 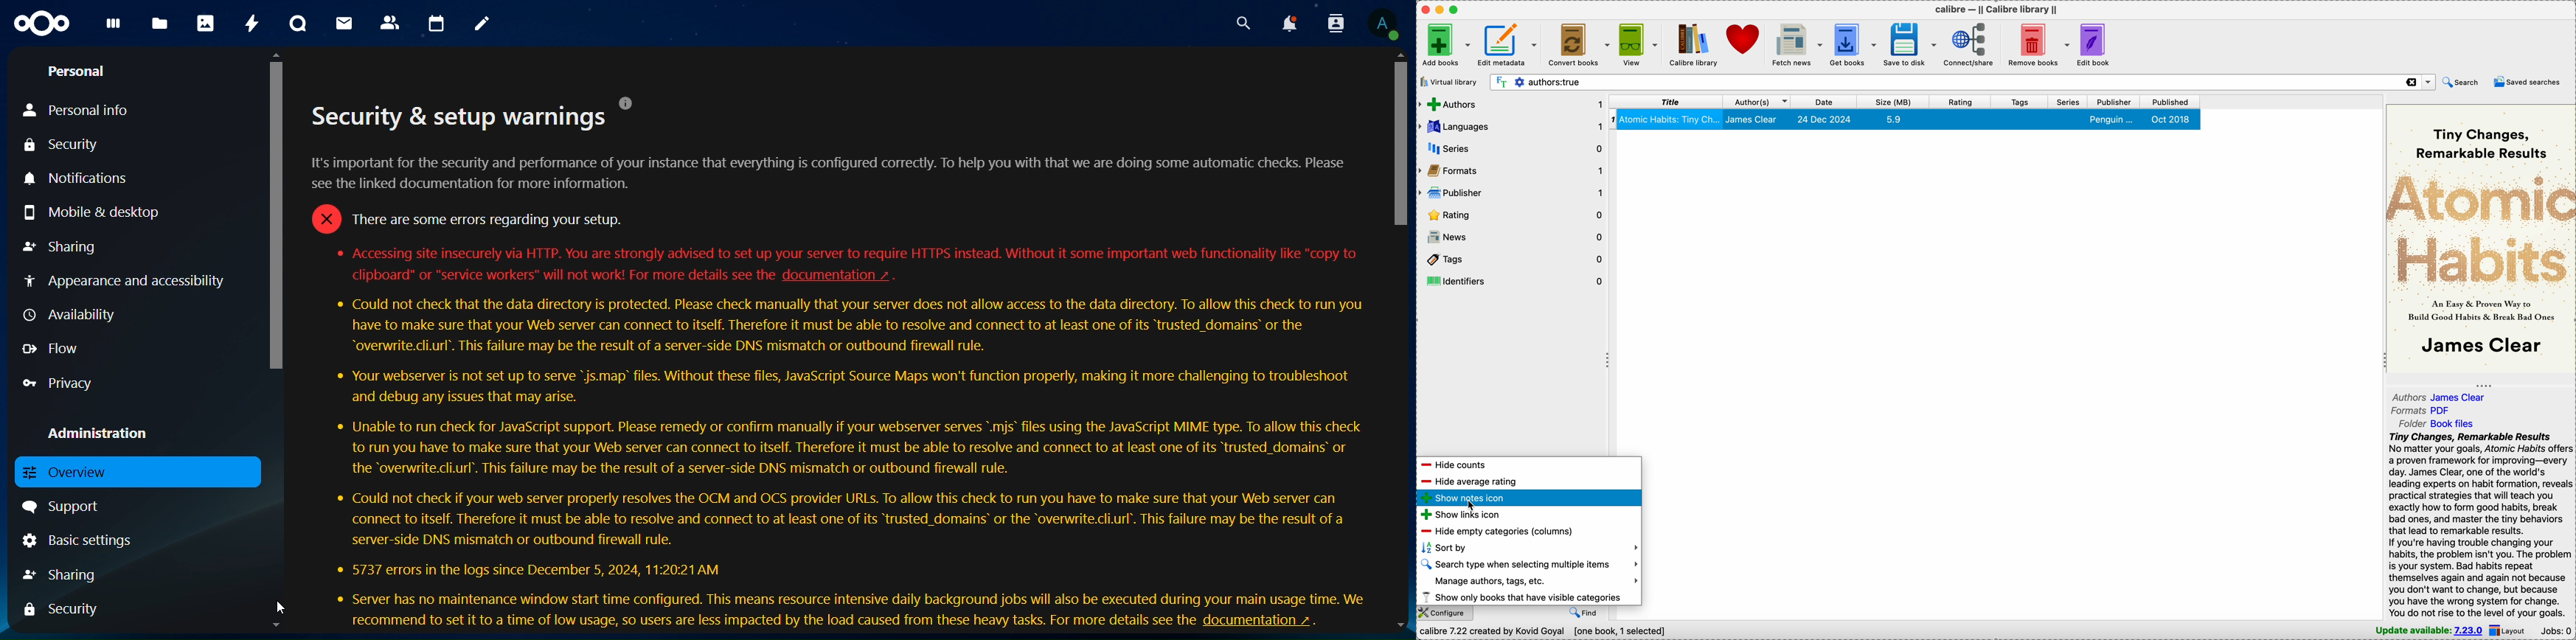 What do you see at coordinates (282, 607) in the screenshot?
I see `cursor` at bounding box center [282, 607].